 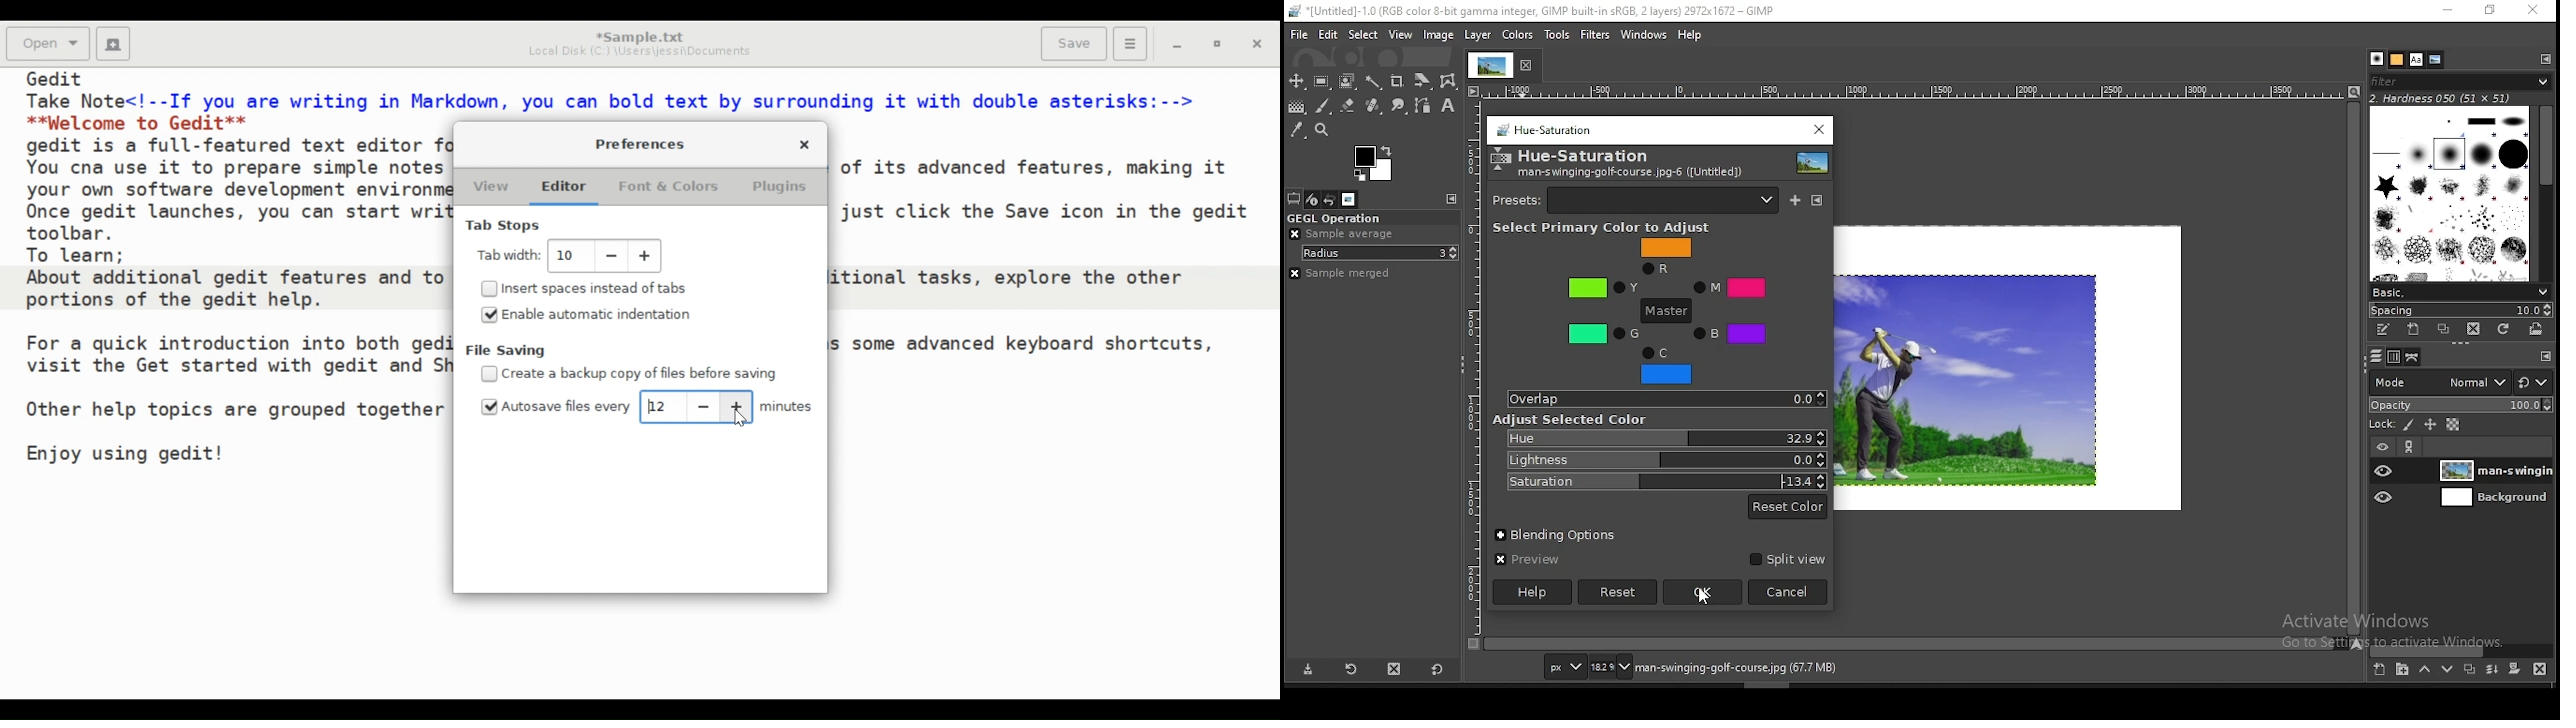 I want to click on new layer group, so click(x=2404, y=670).